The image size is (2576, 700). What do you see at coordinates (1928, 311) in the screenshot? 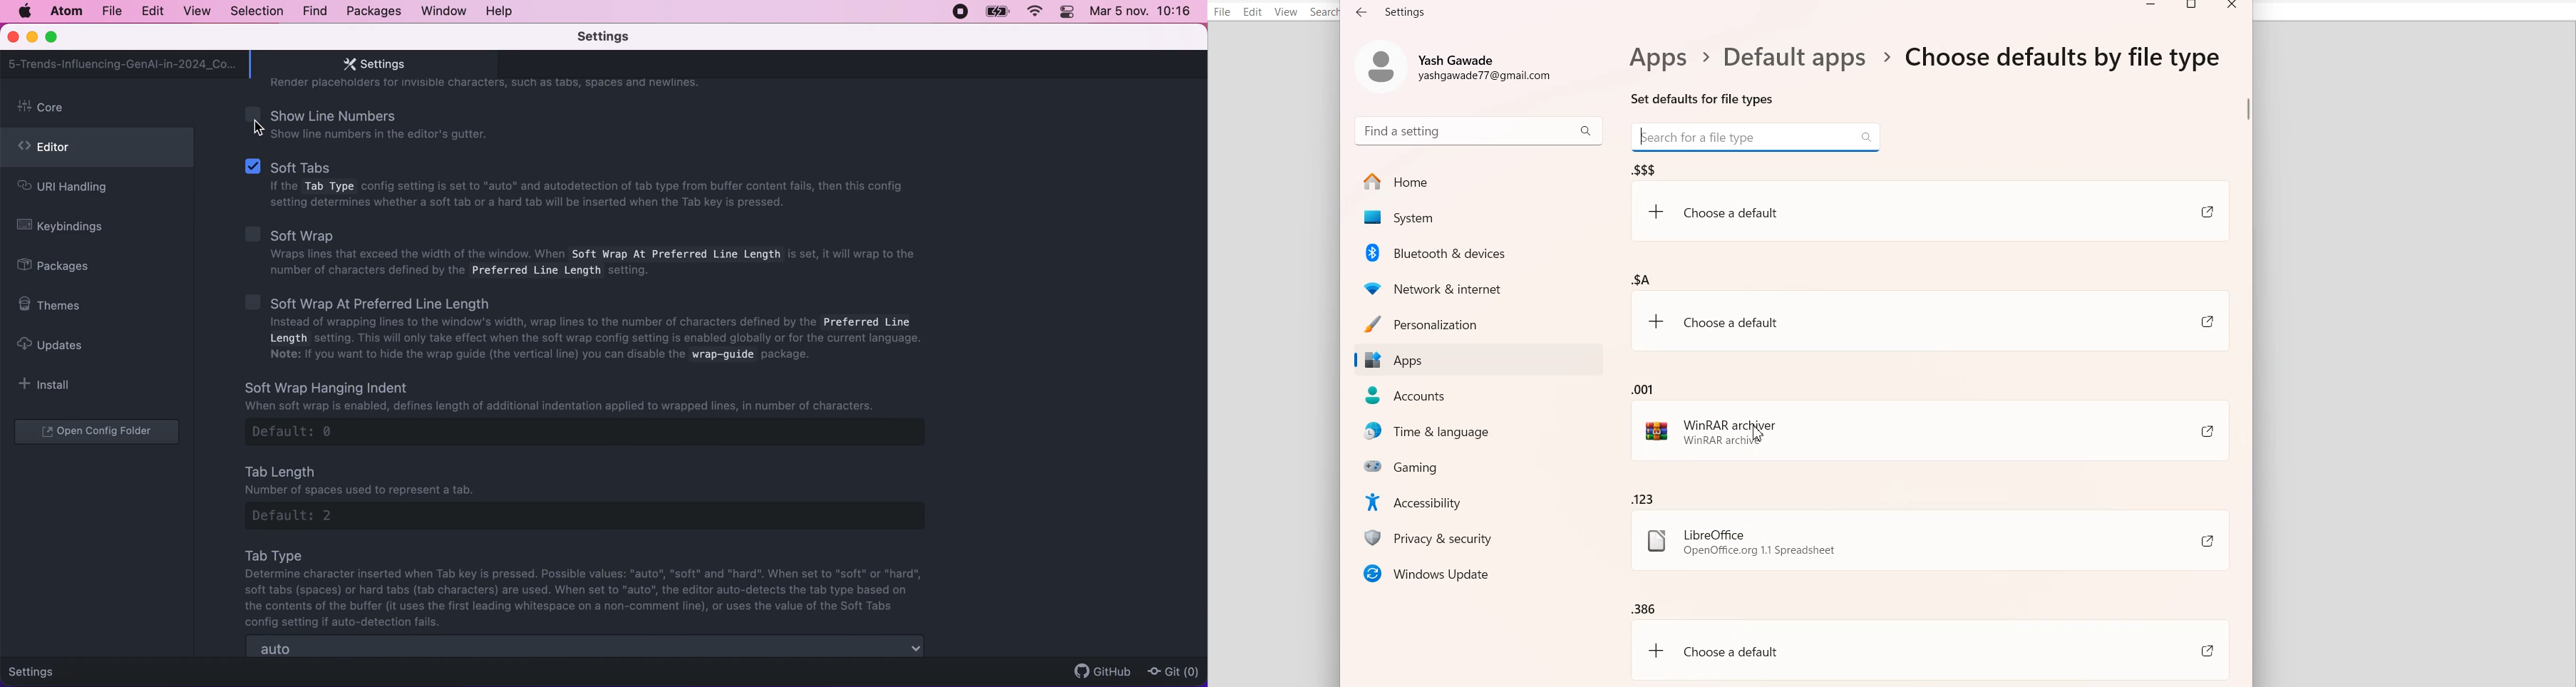
I see `.$A` at bounding box center [1928, 311].